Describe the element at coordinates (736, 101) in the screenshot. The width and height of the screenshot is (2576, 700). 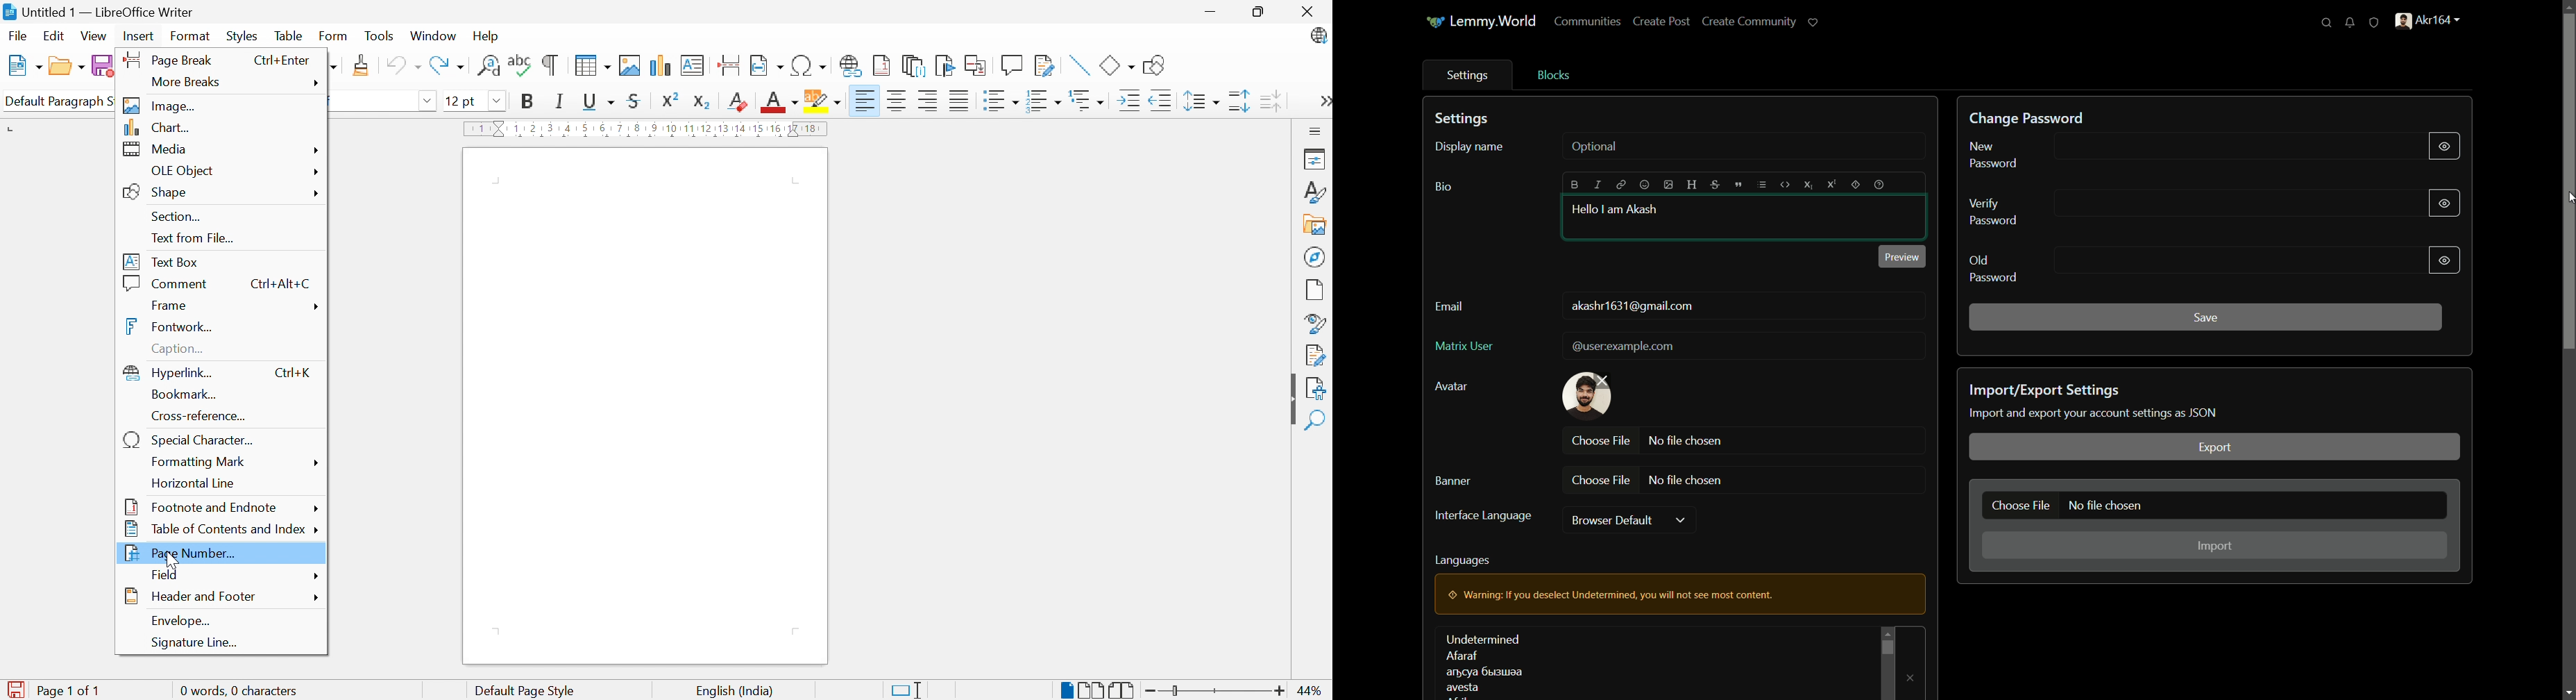
I see `Clear direct formatting` at that location.